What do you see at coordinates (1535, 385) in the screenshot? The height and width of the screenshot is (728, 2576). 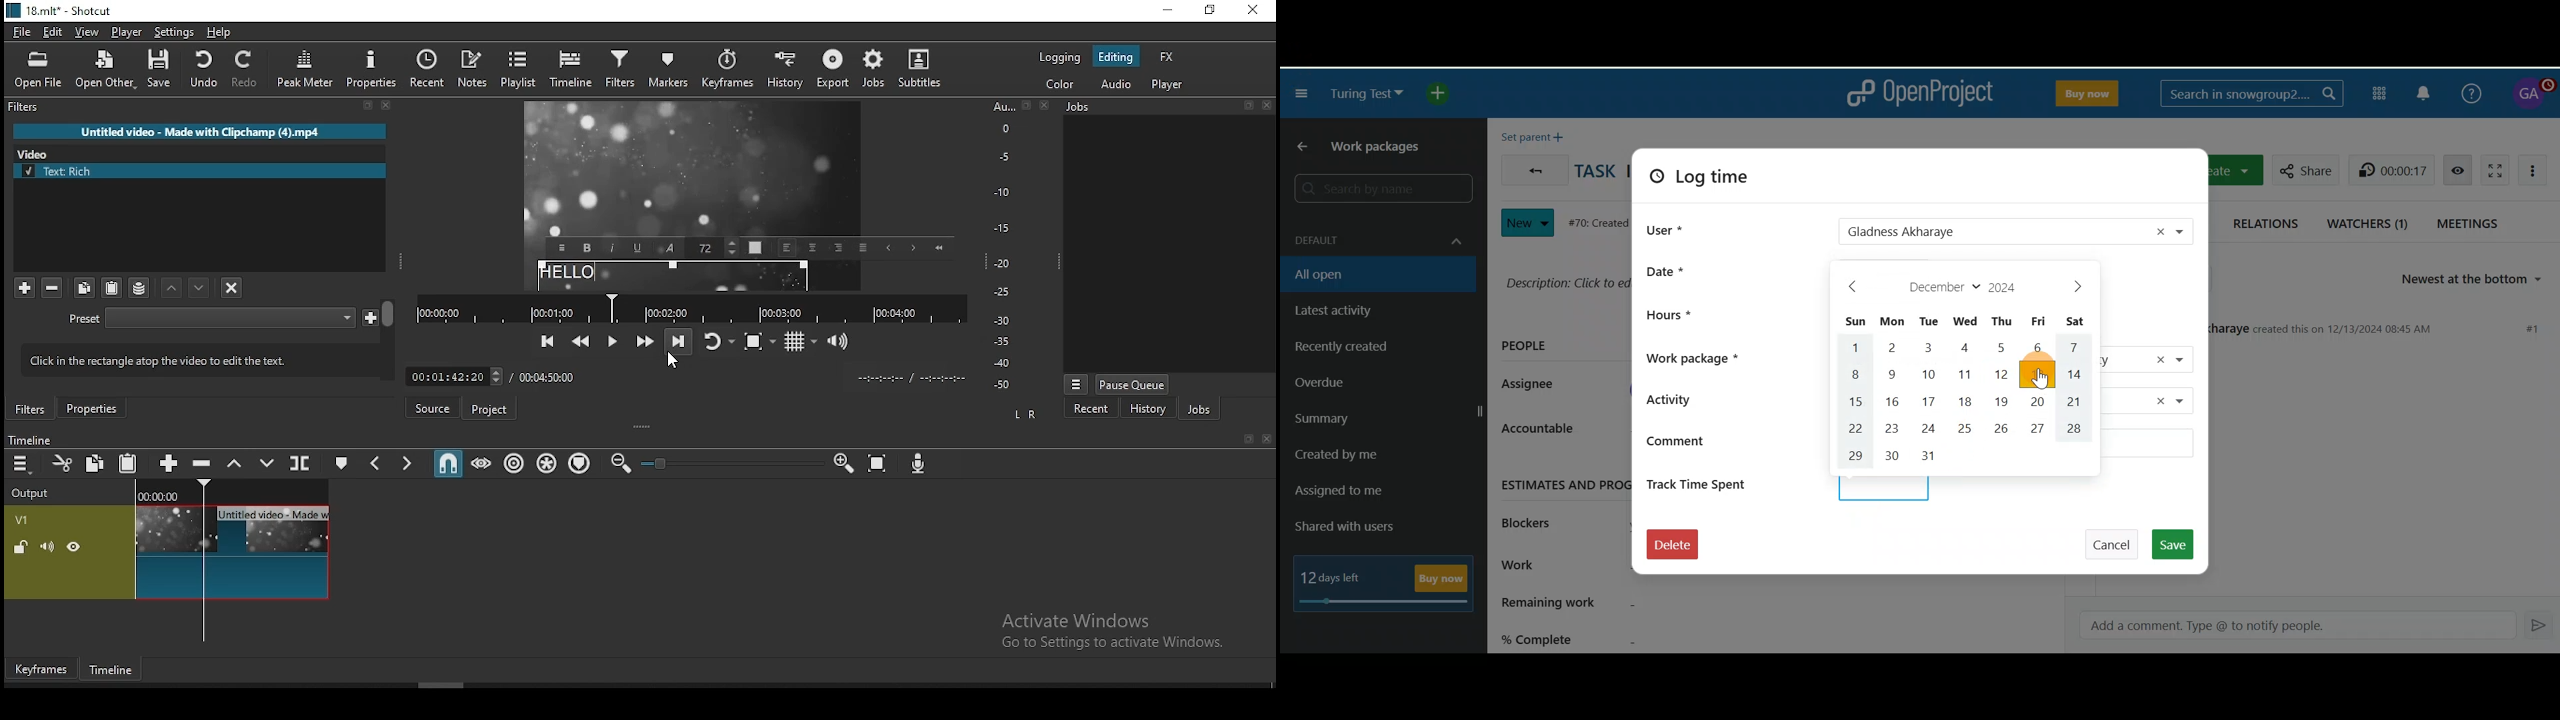 I see `Assignee` at bounding box center [1535, 385].